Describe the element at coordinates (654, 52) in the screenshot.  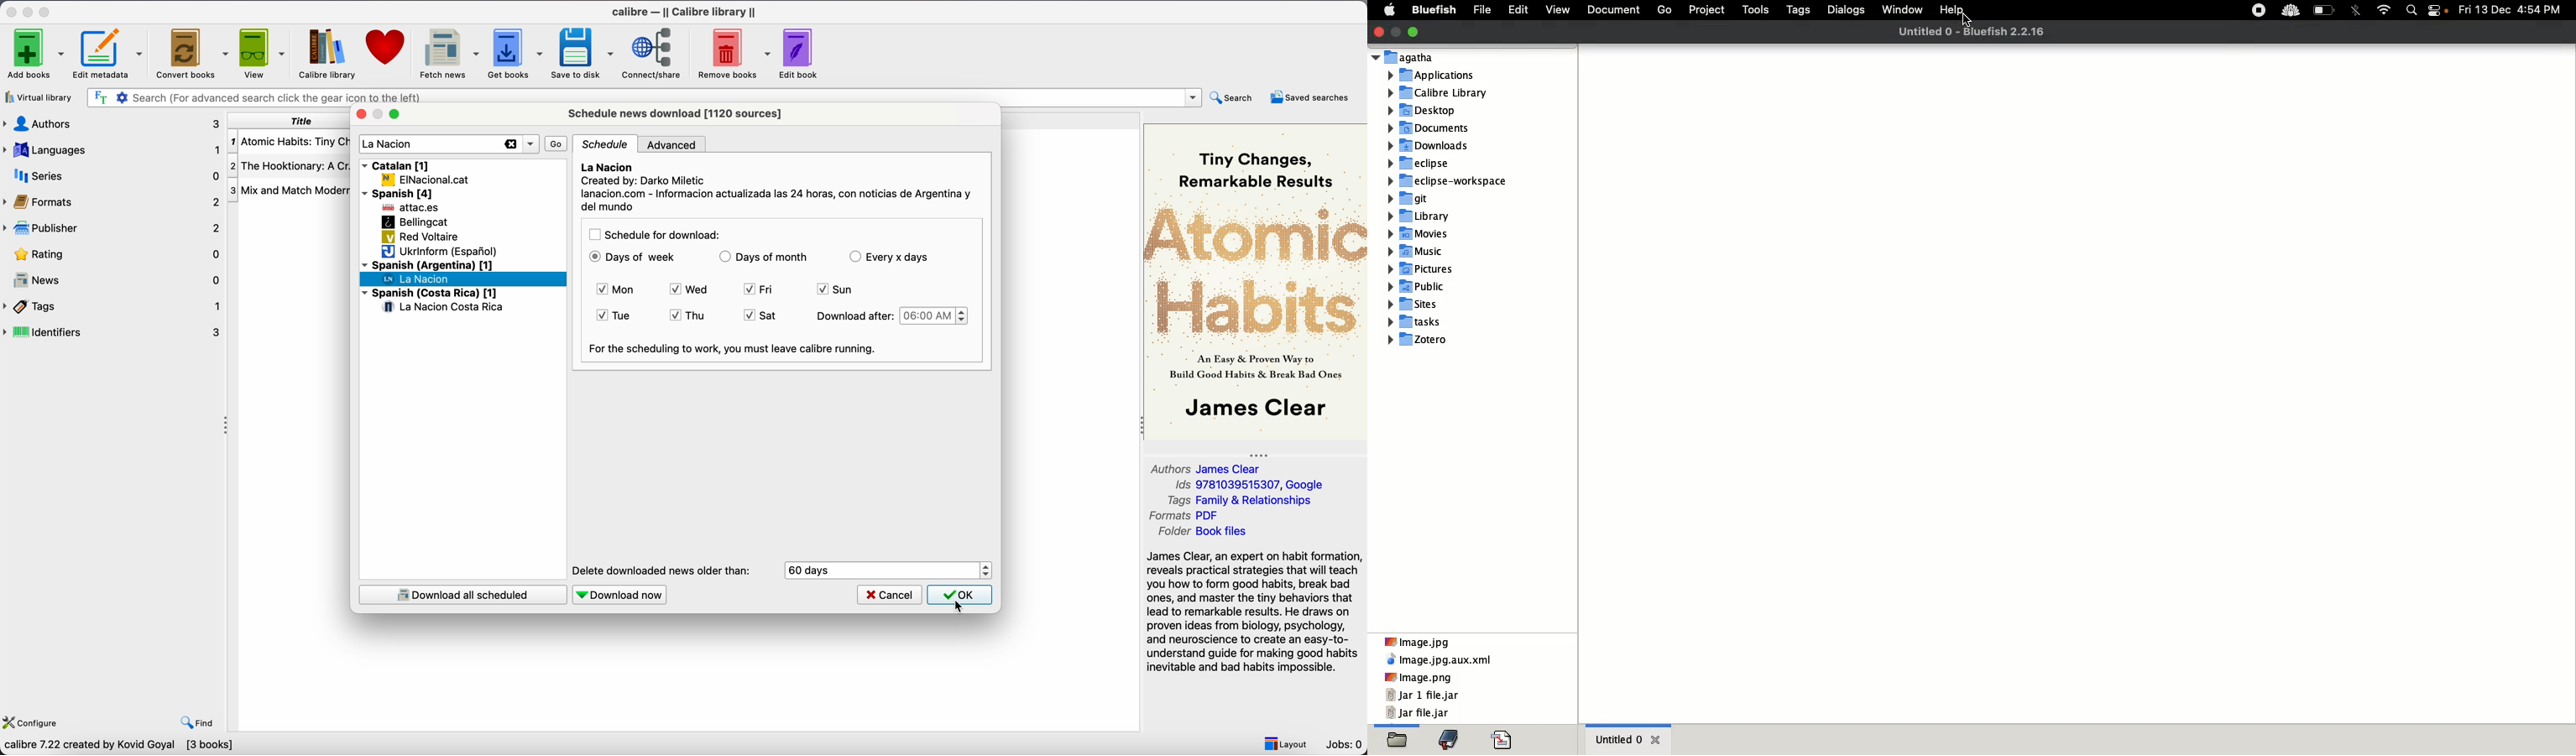
I see `connect/share` at that location.